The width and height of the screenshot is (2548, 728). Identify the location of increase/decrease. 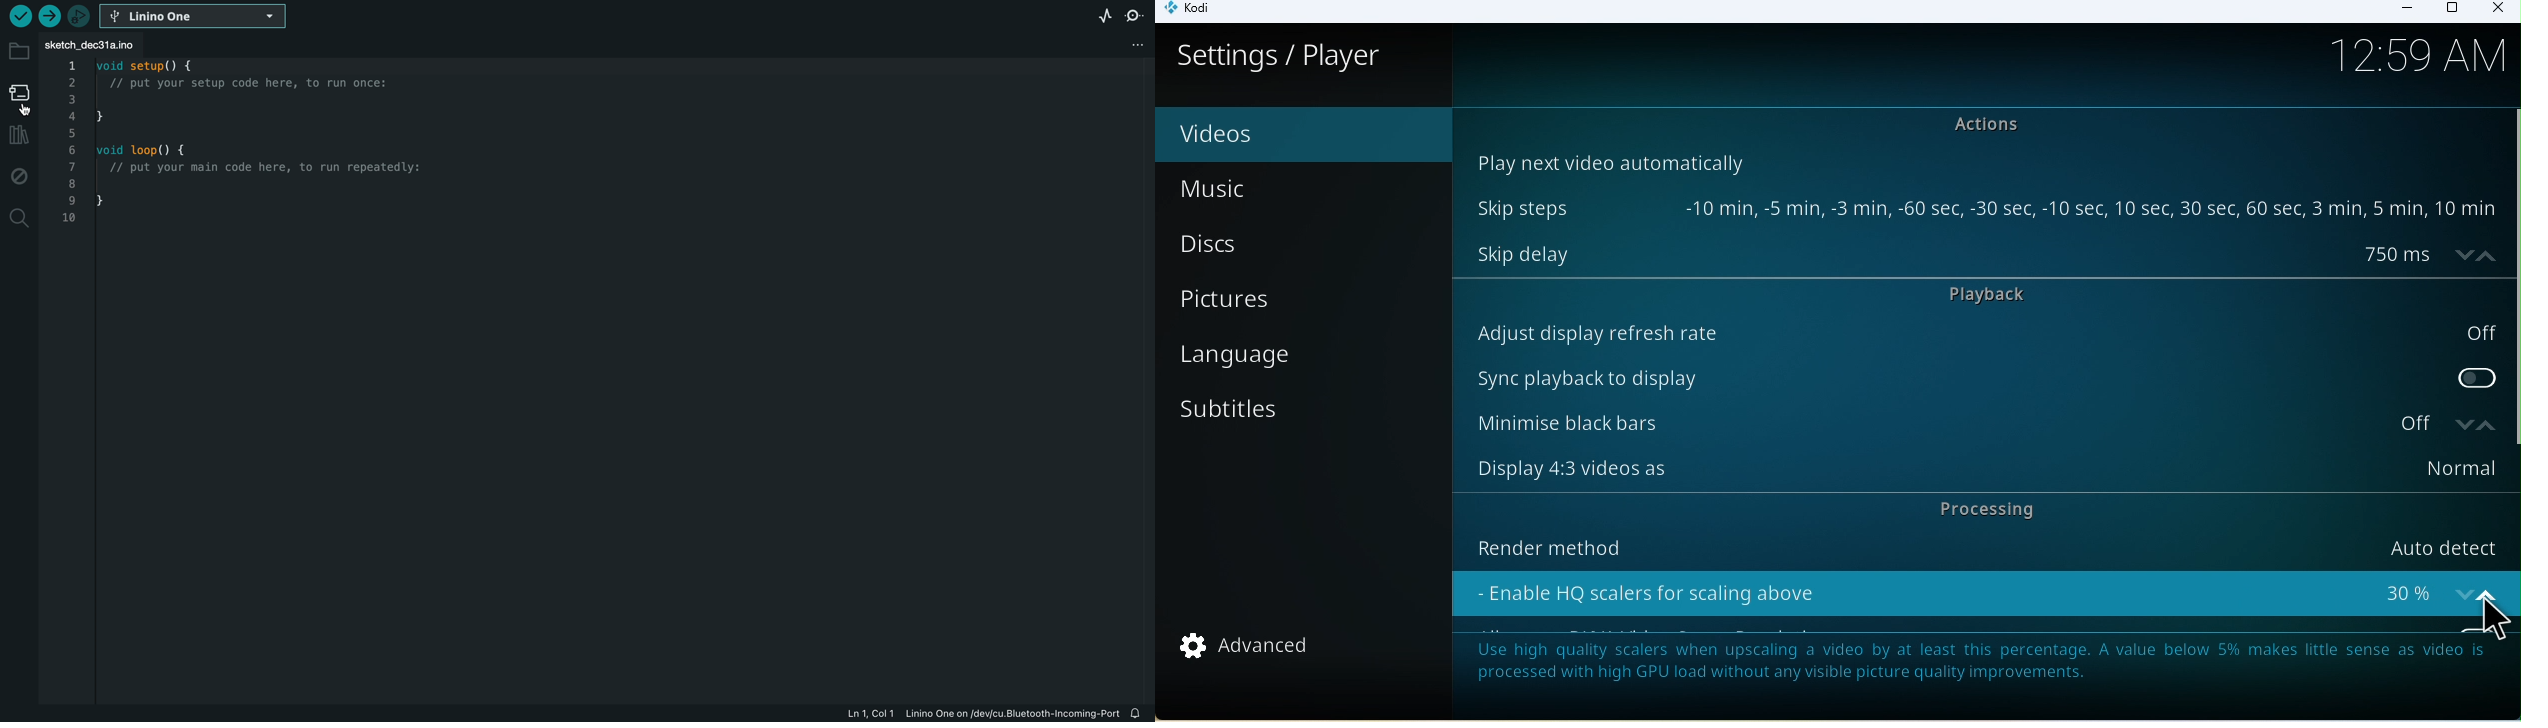
(2471, 423).